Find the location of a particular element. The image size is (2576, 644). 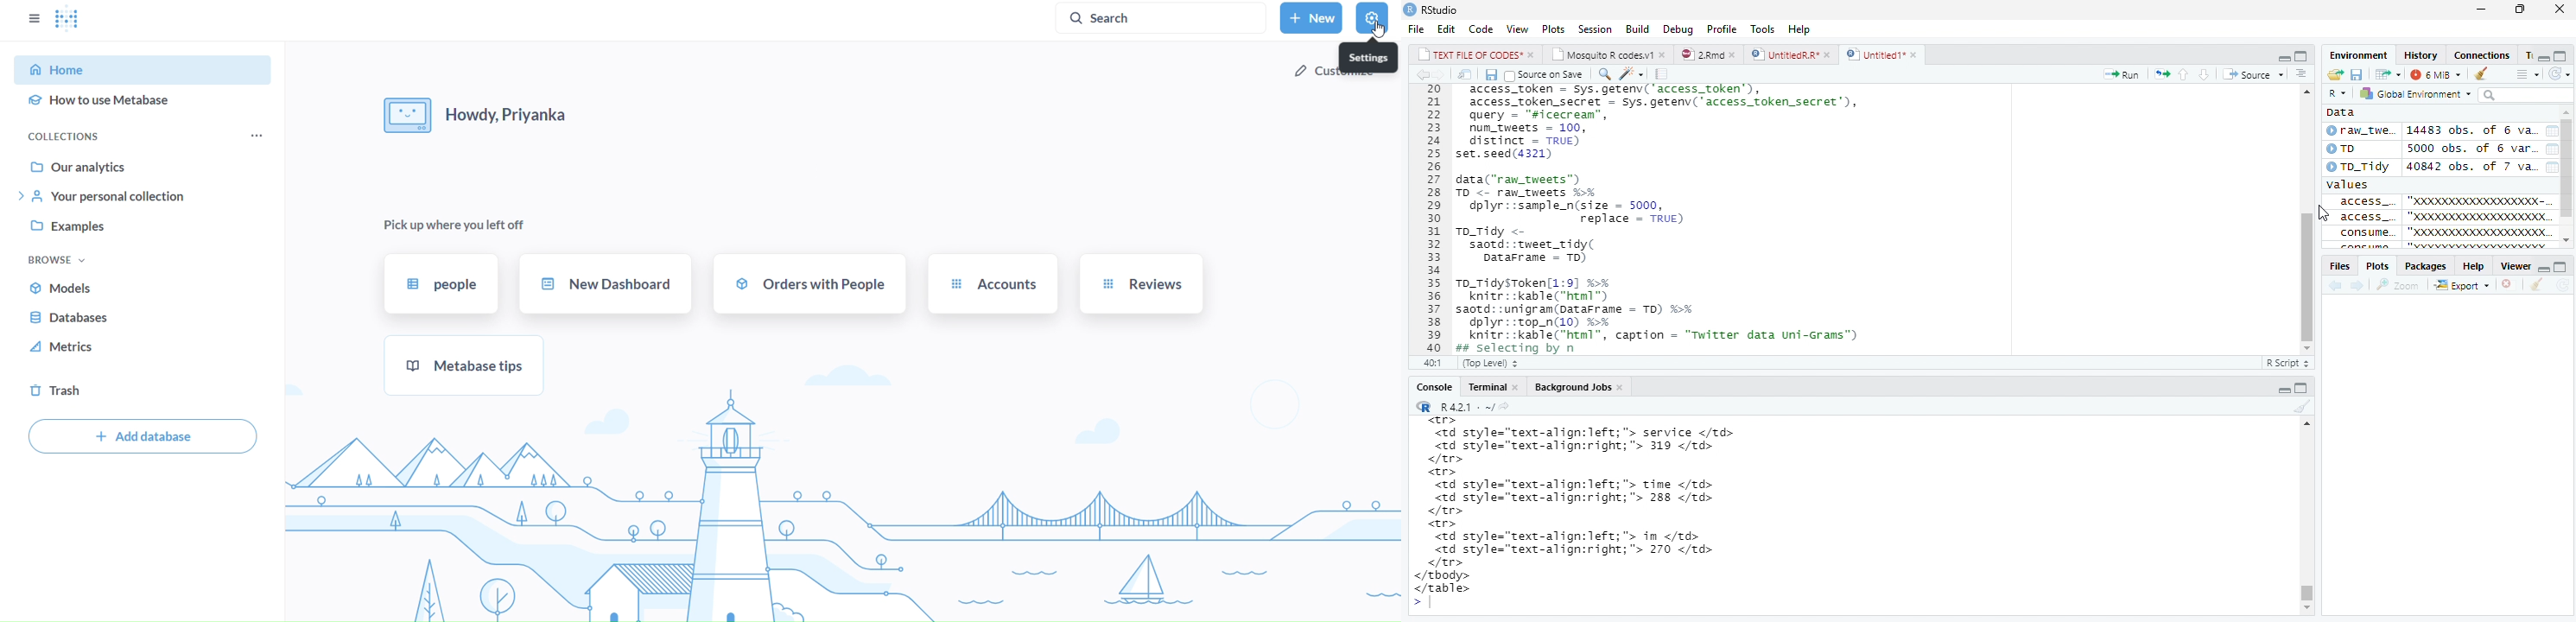

Files. is located at coordinates (2338, 265).